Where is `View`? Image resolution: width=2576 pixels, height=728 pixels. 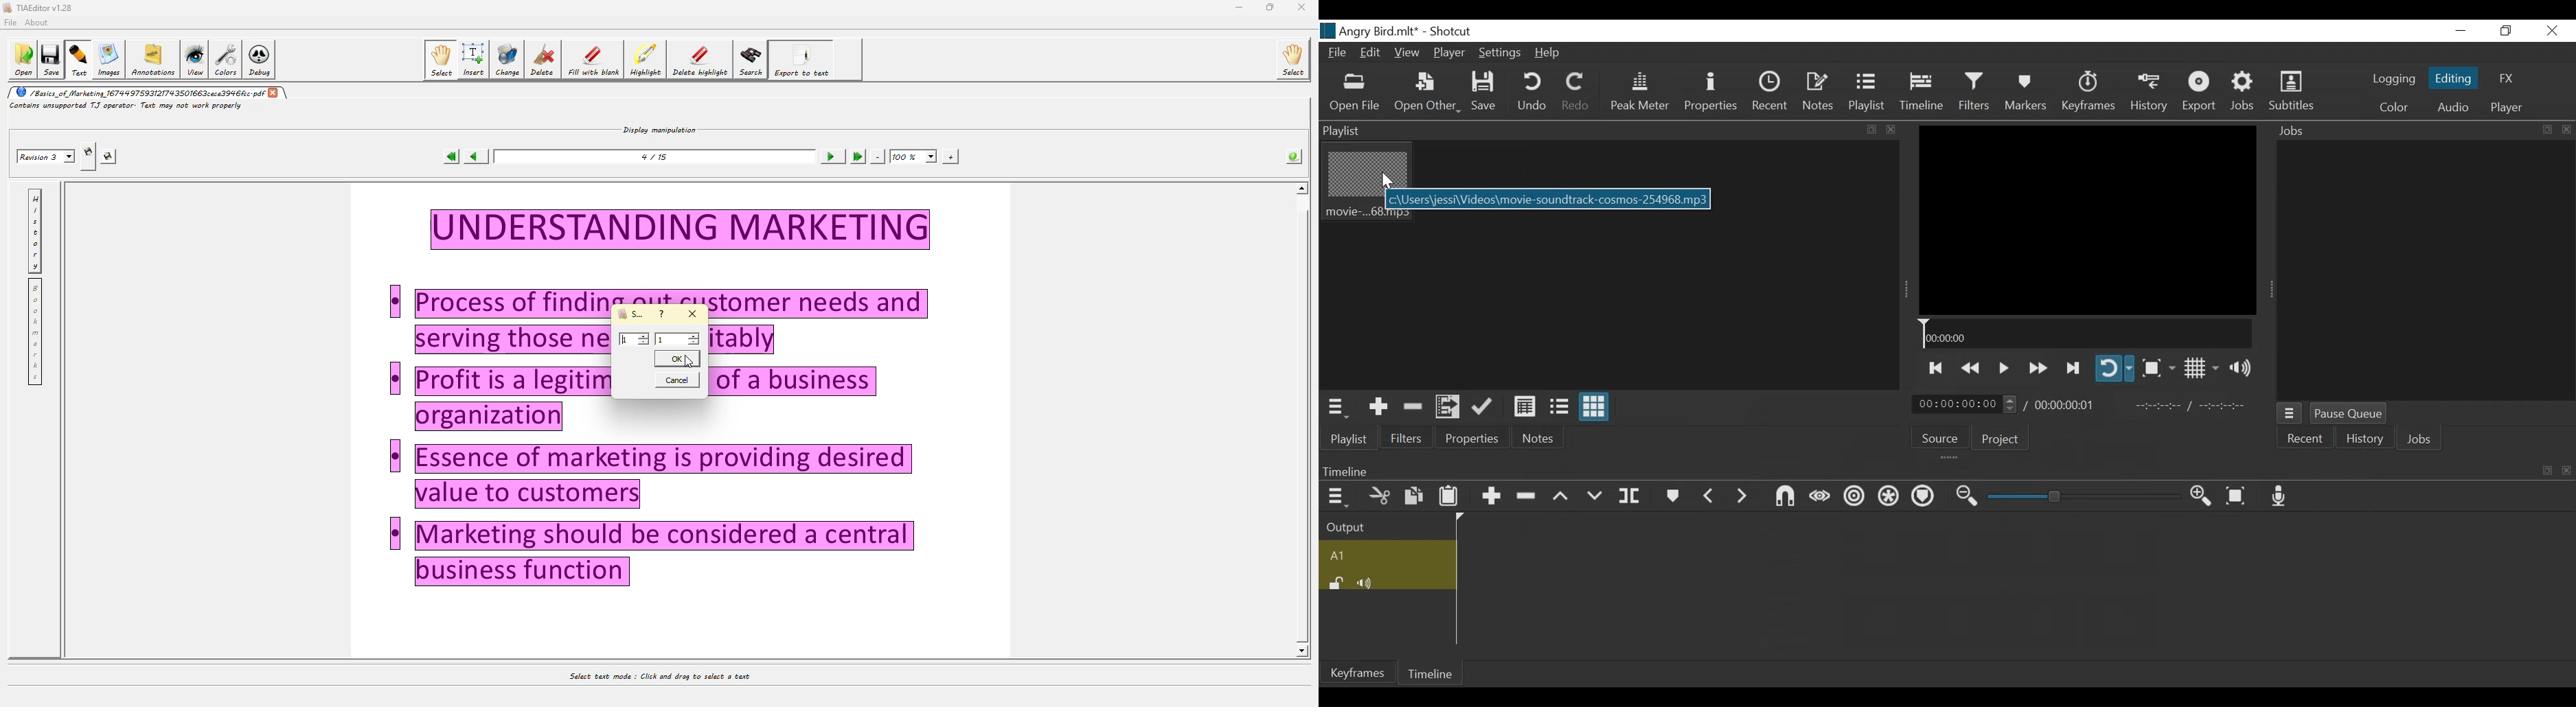 View is located at coordinates (1407, 54).